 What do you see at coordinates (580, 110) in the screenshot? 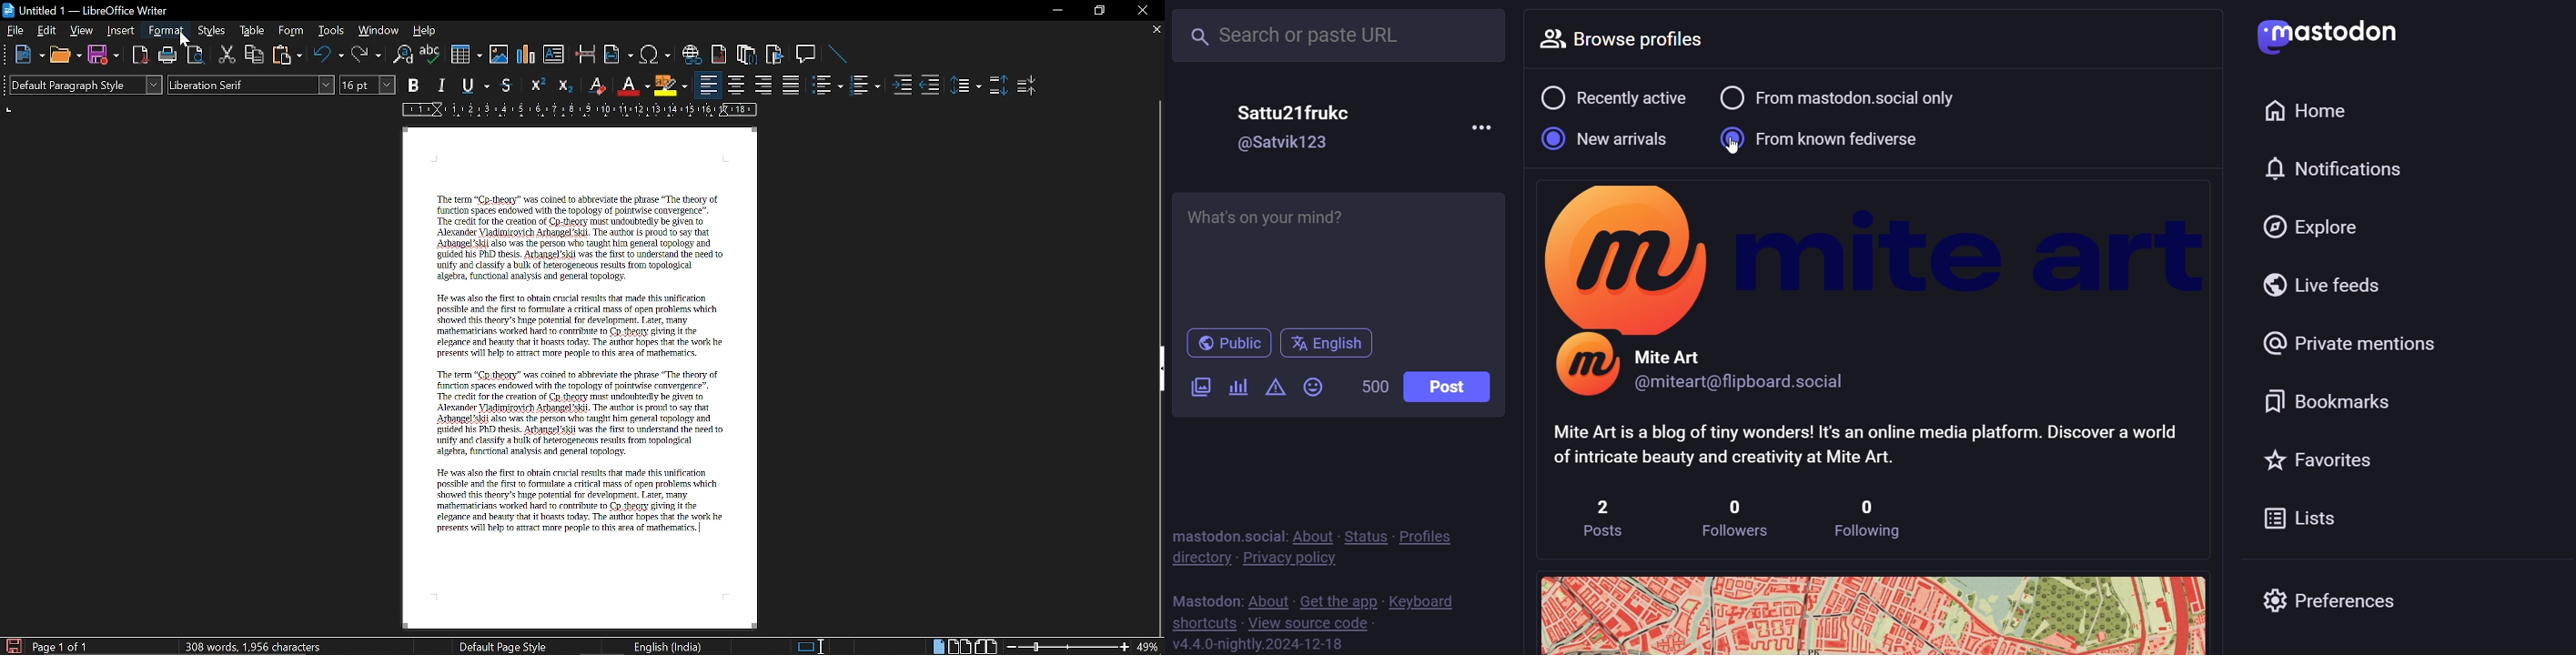
I see `Scale` at bounding box center [580, 110].